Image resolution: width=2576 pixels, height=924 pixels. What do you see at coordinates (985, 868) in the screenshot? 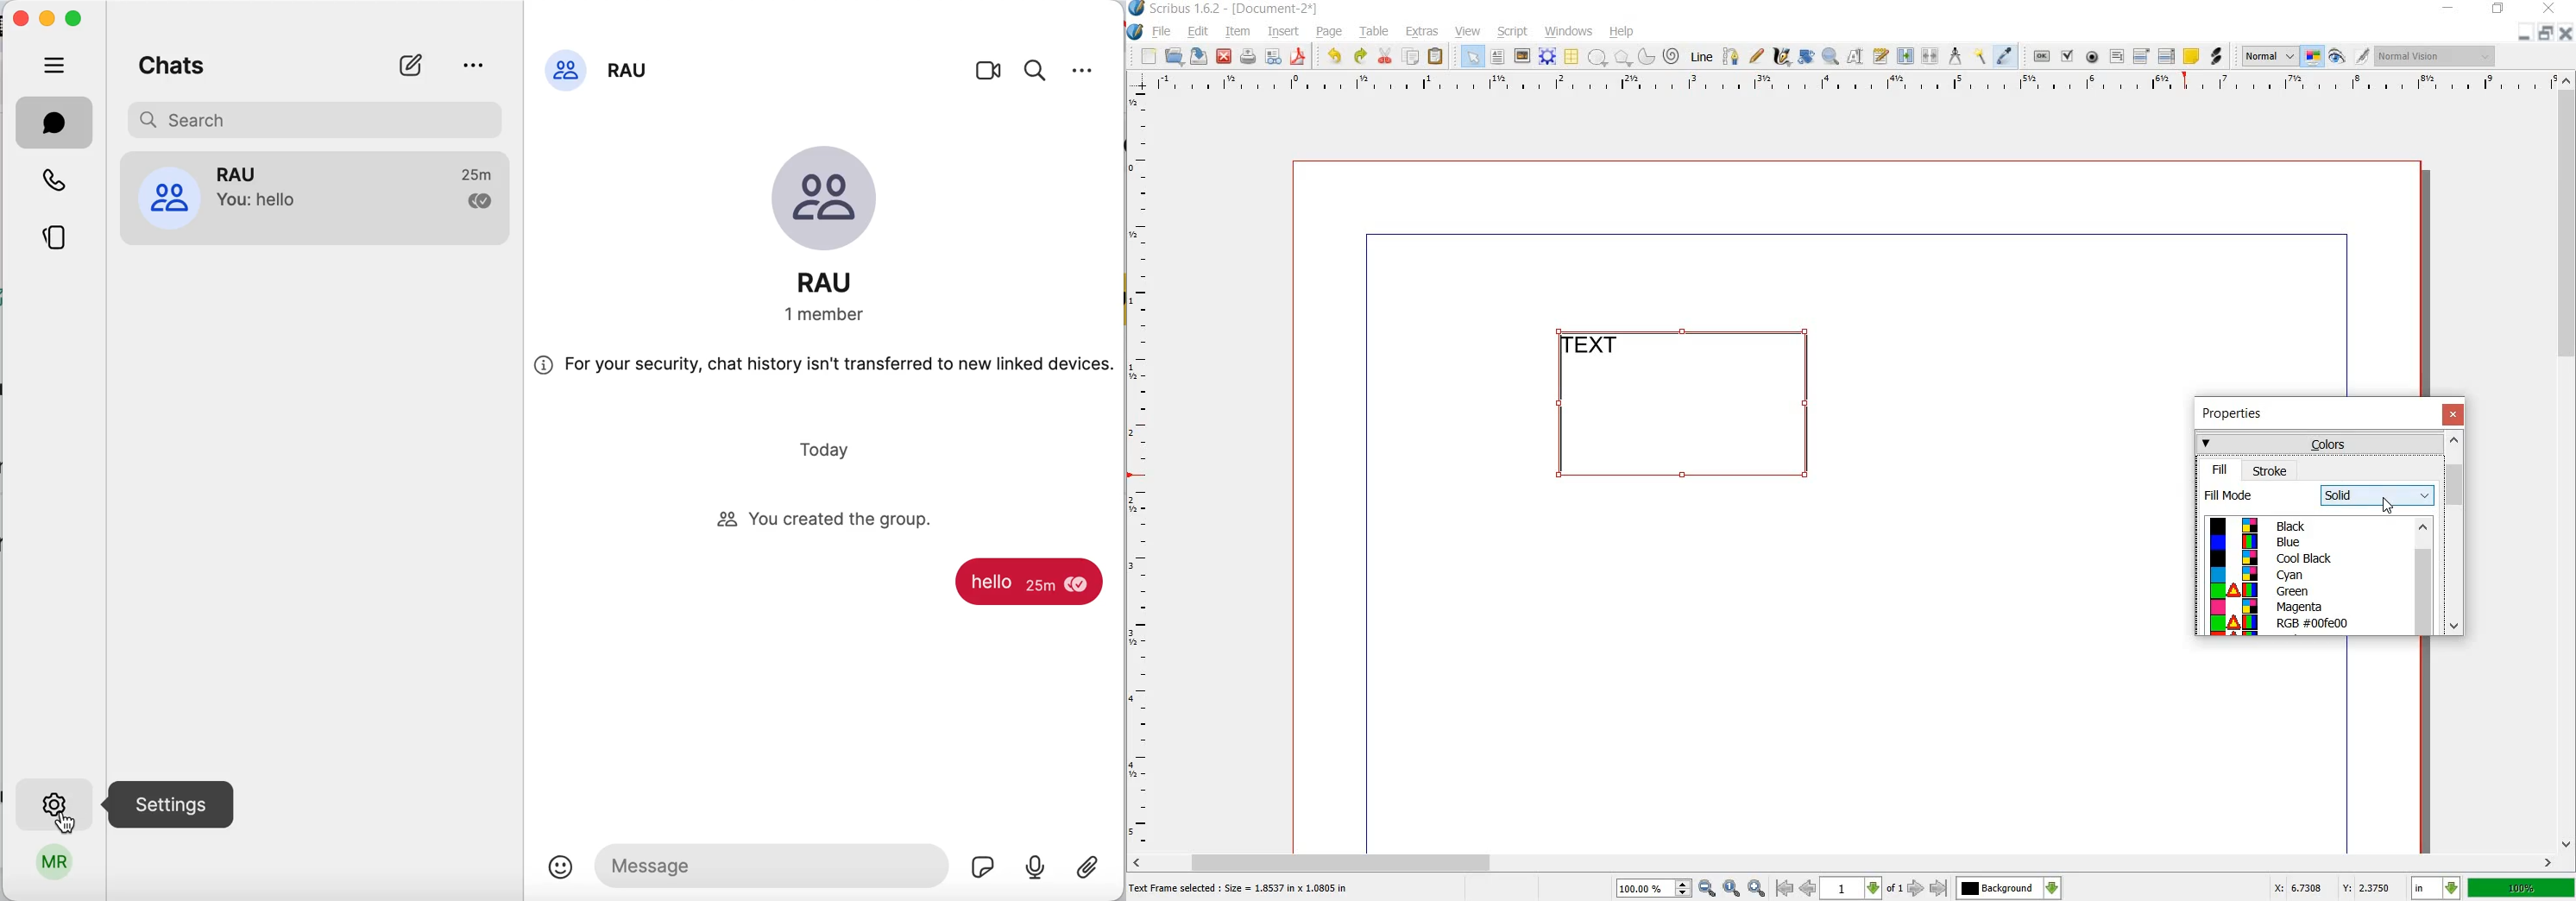
I see `stickers` at bounding box center [985, 868].